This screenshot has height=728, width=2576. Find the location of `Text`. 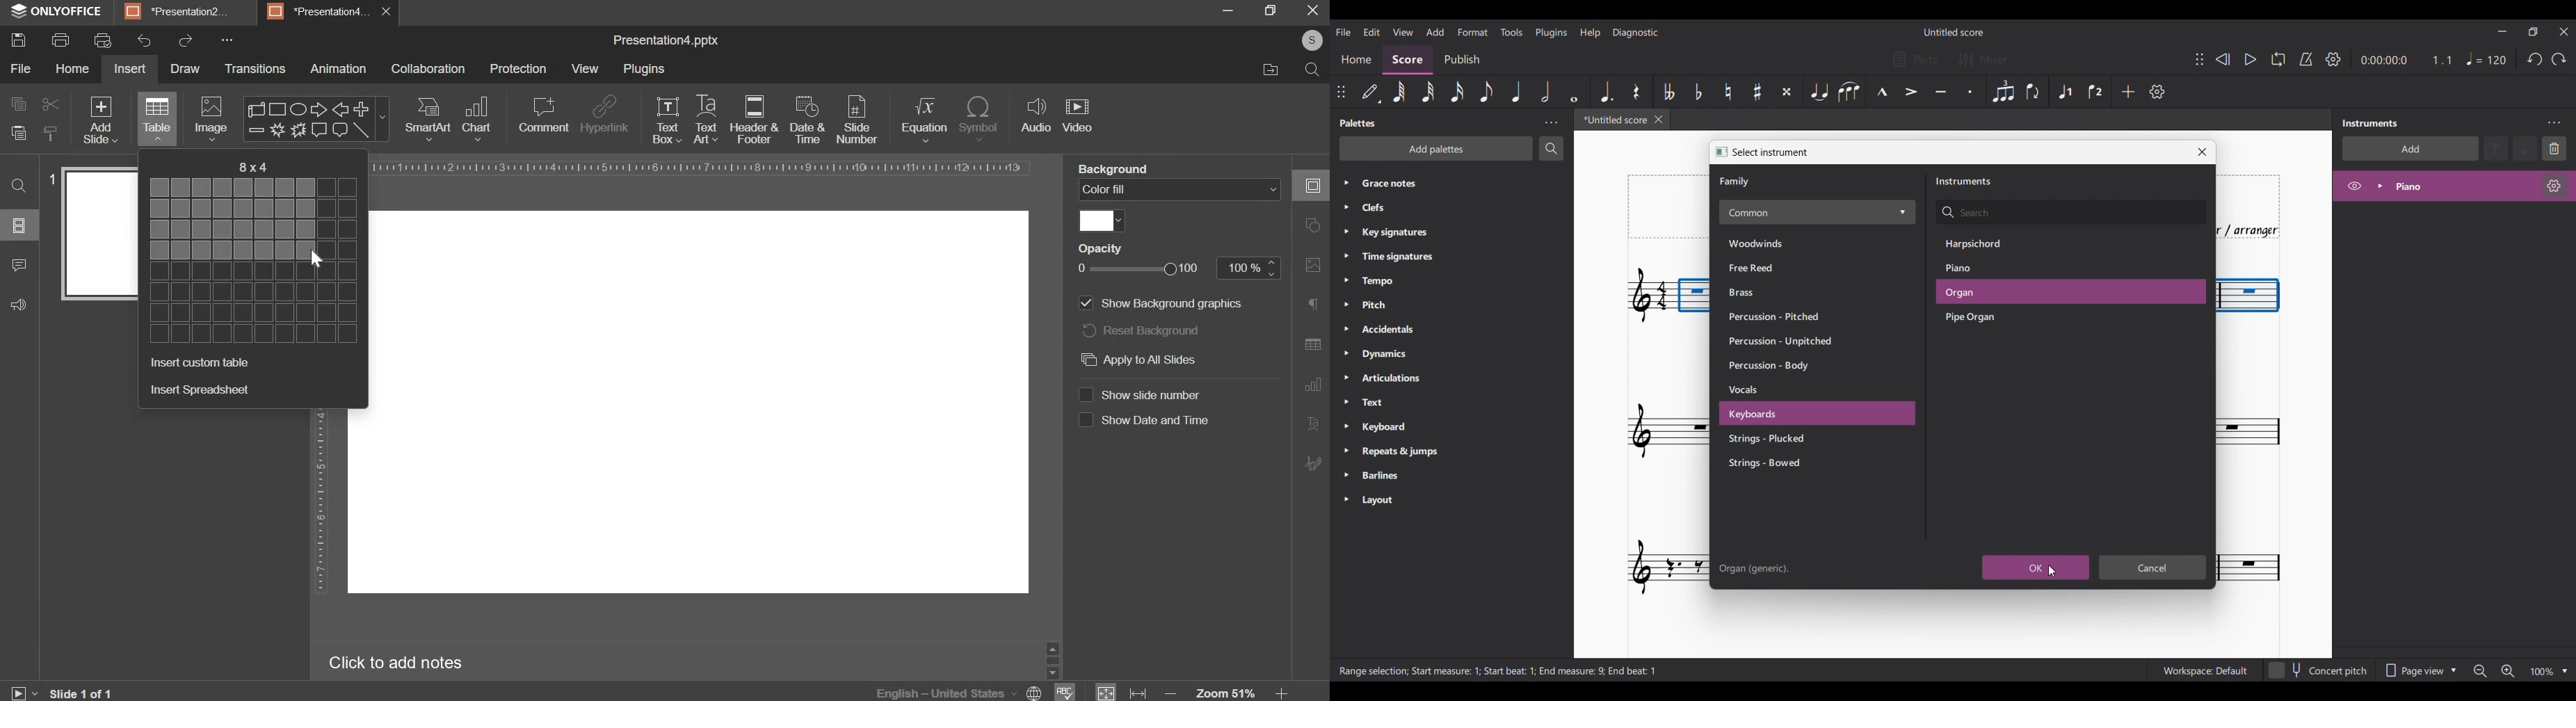

Text is located at coordinates (1398, 403).